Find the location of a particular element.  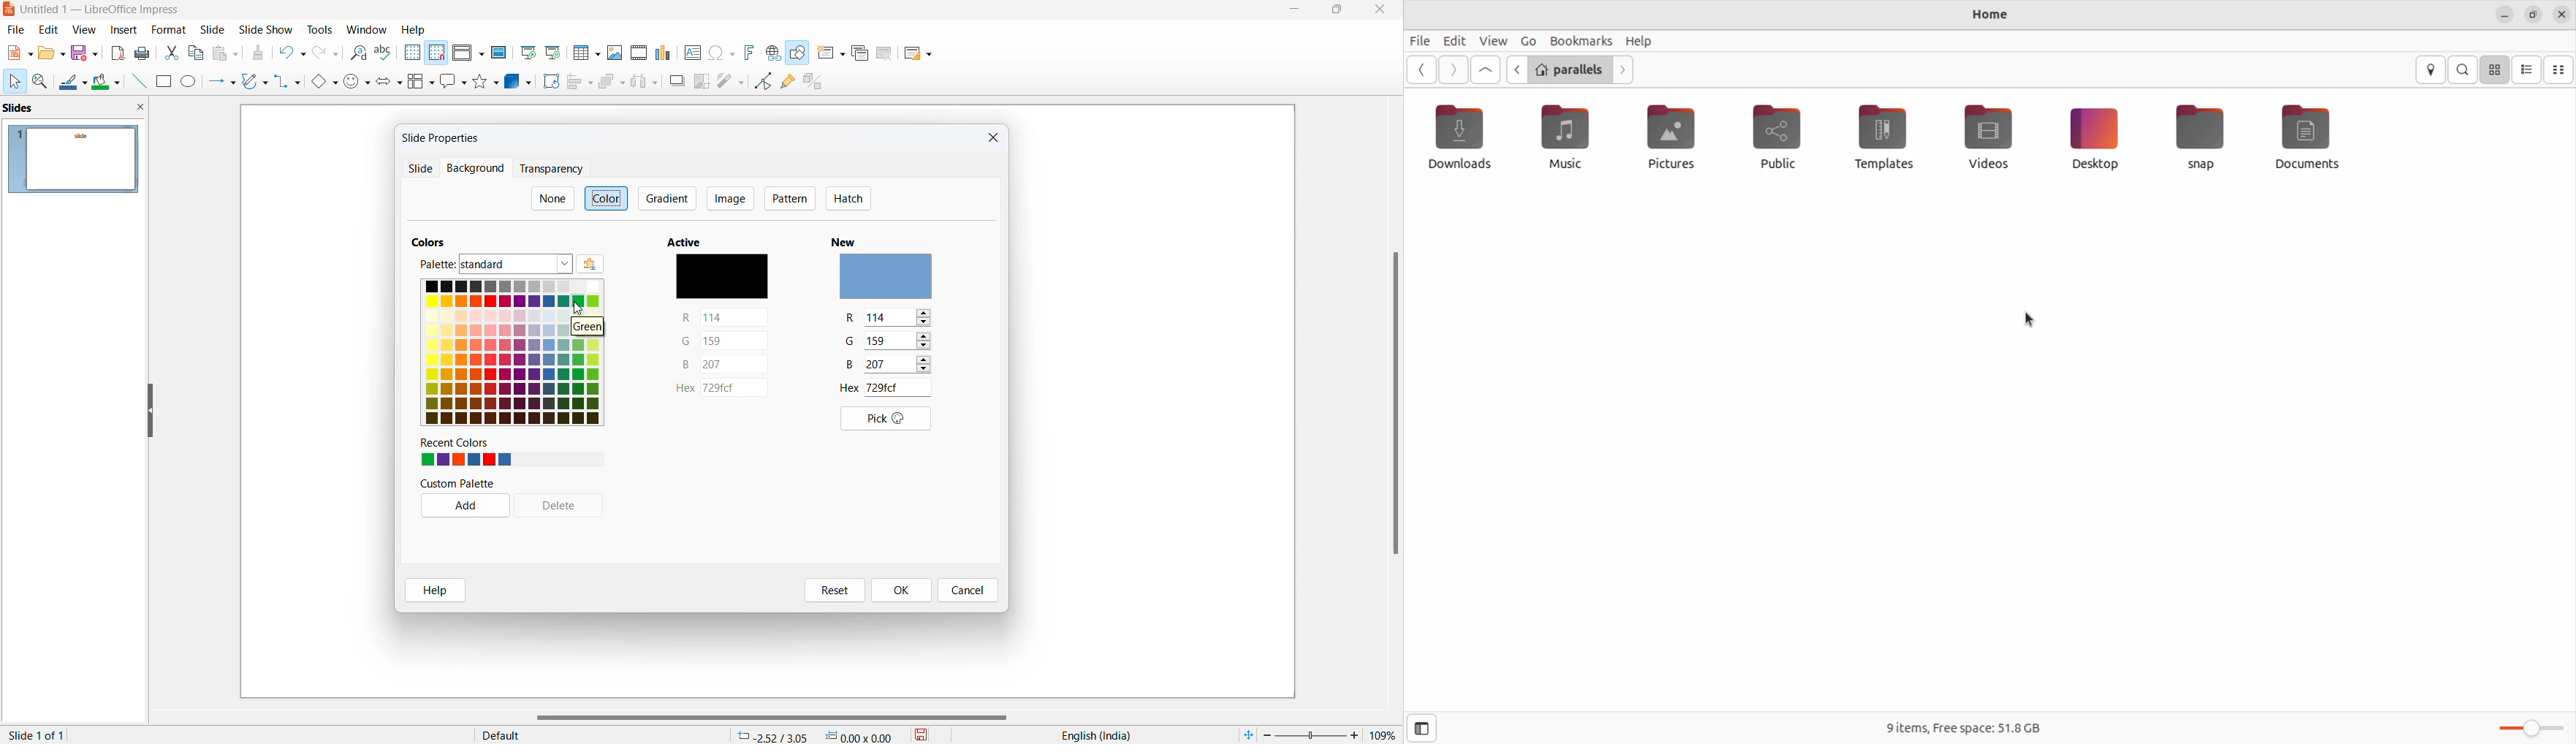

rotate is located at coordinates (550, 81).